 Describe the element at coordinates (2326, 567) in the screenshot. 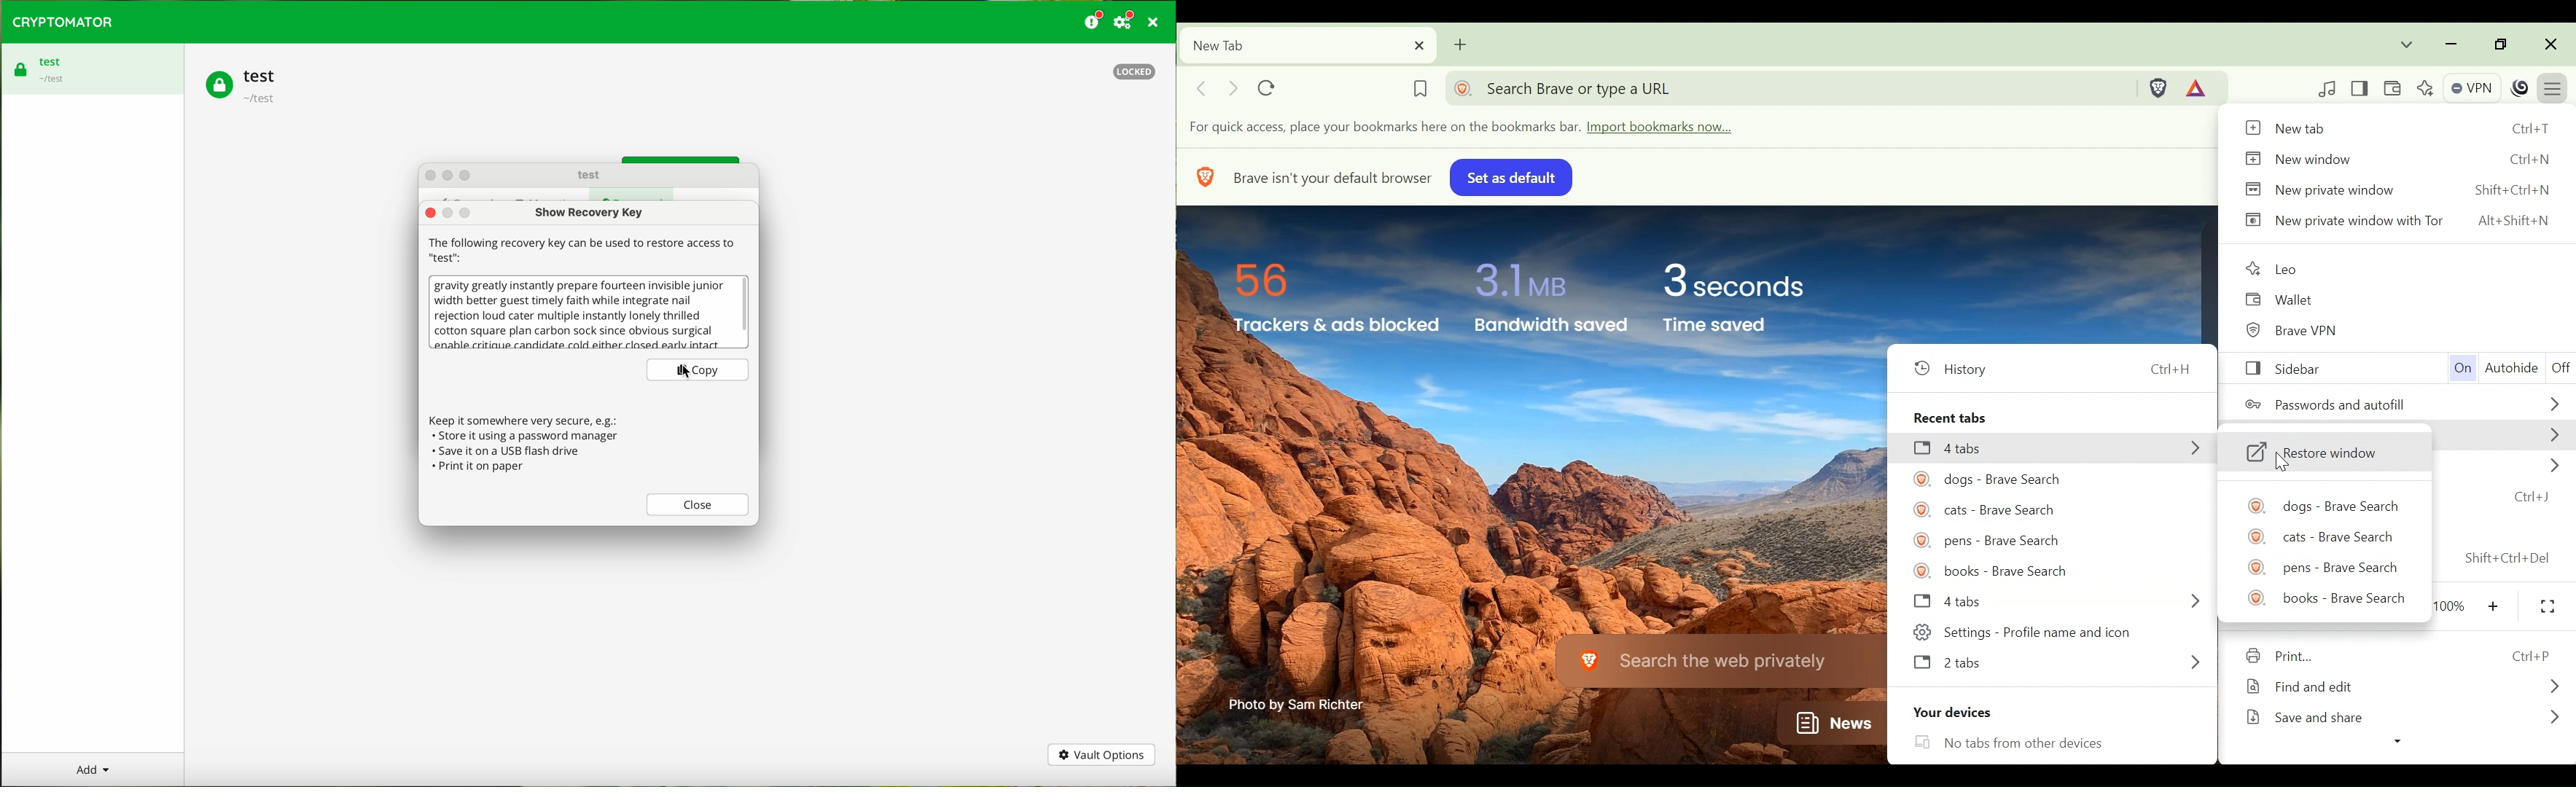

I see ` pens - Brave Search` at that location.